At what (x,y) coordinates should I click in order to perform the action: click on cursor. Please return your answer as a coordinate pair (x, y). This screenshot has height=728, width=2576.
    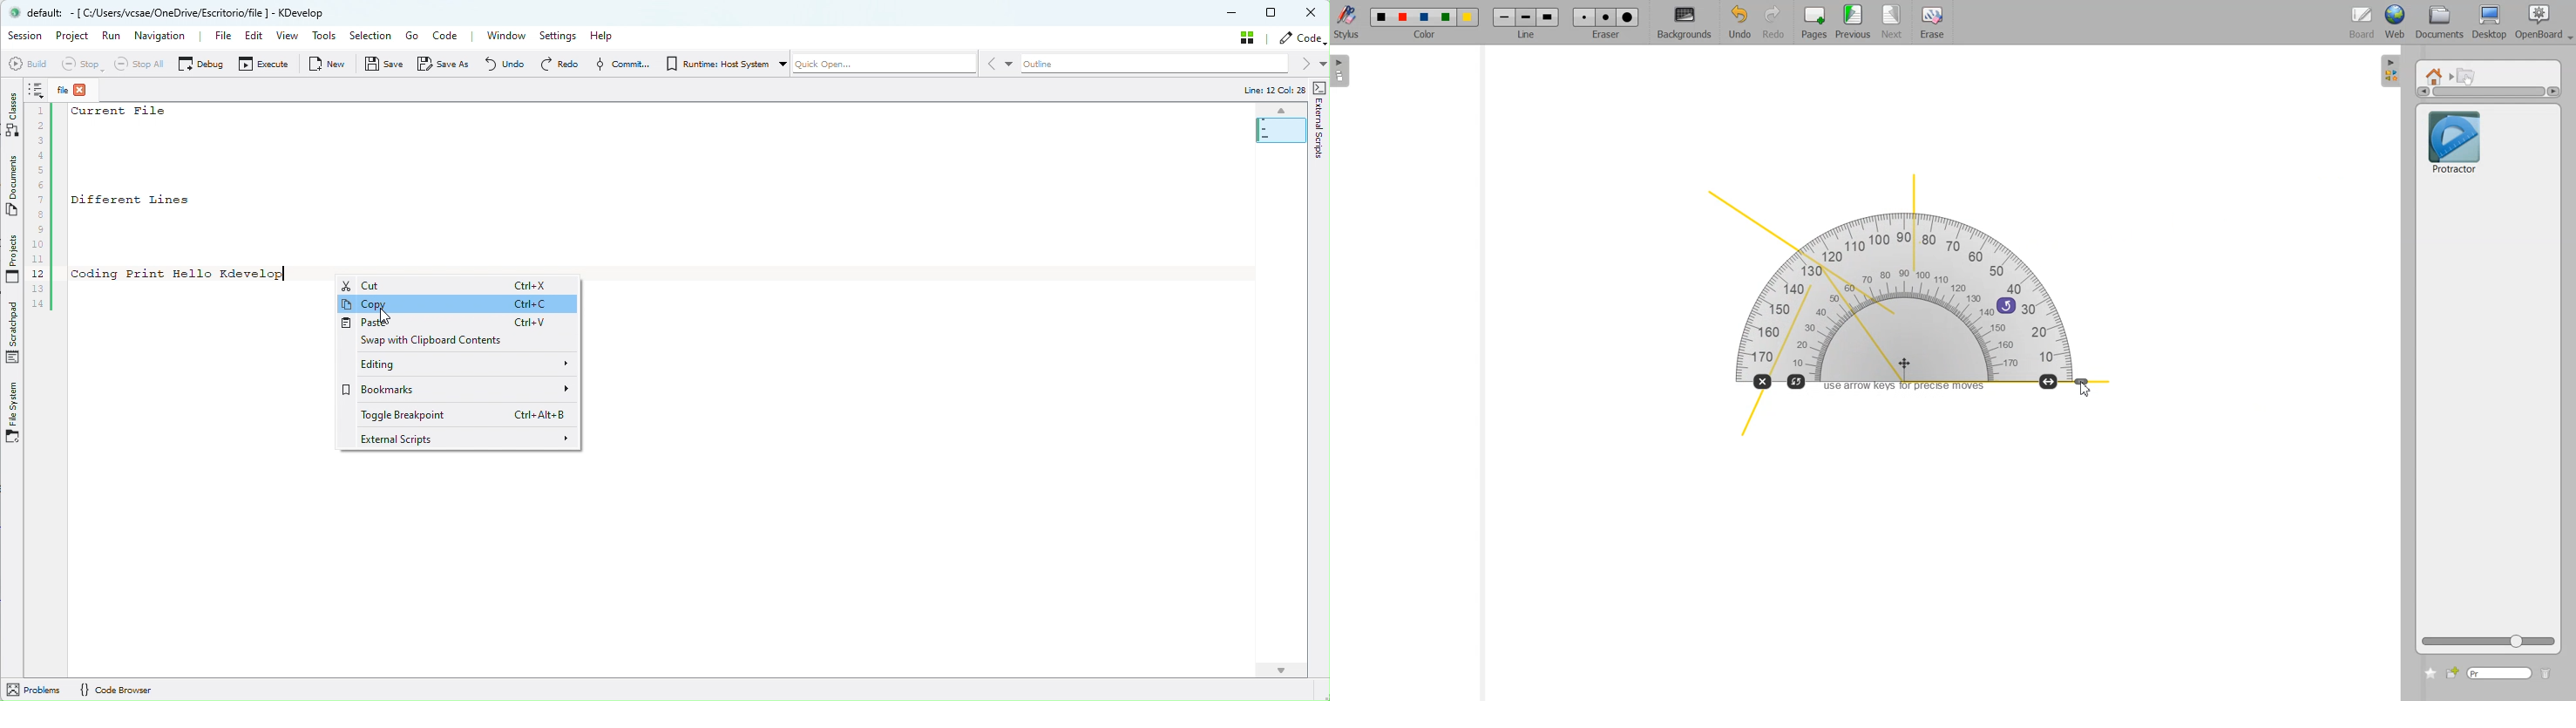
    Looking at the image, I should click on (381, 314).